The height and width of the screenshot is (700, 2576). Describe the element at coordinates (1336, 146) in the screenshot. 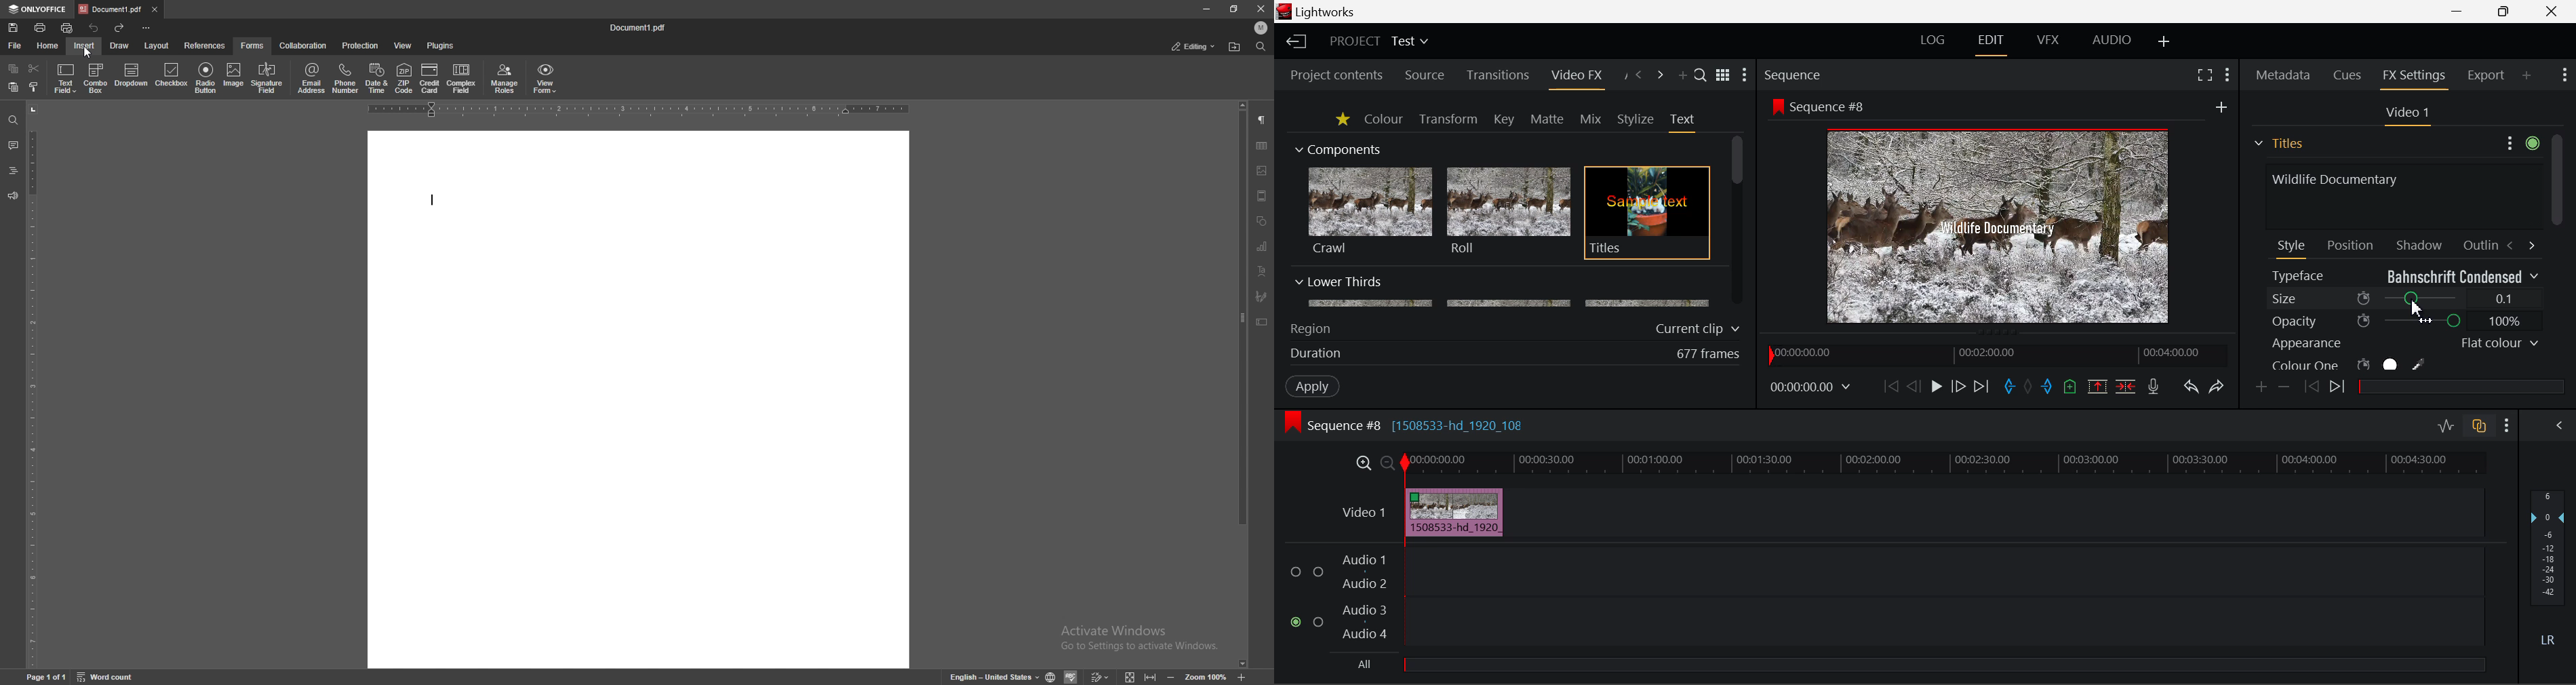

I see `Components Section` at that location.